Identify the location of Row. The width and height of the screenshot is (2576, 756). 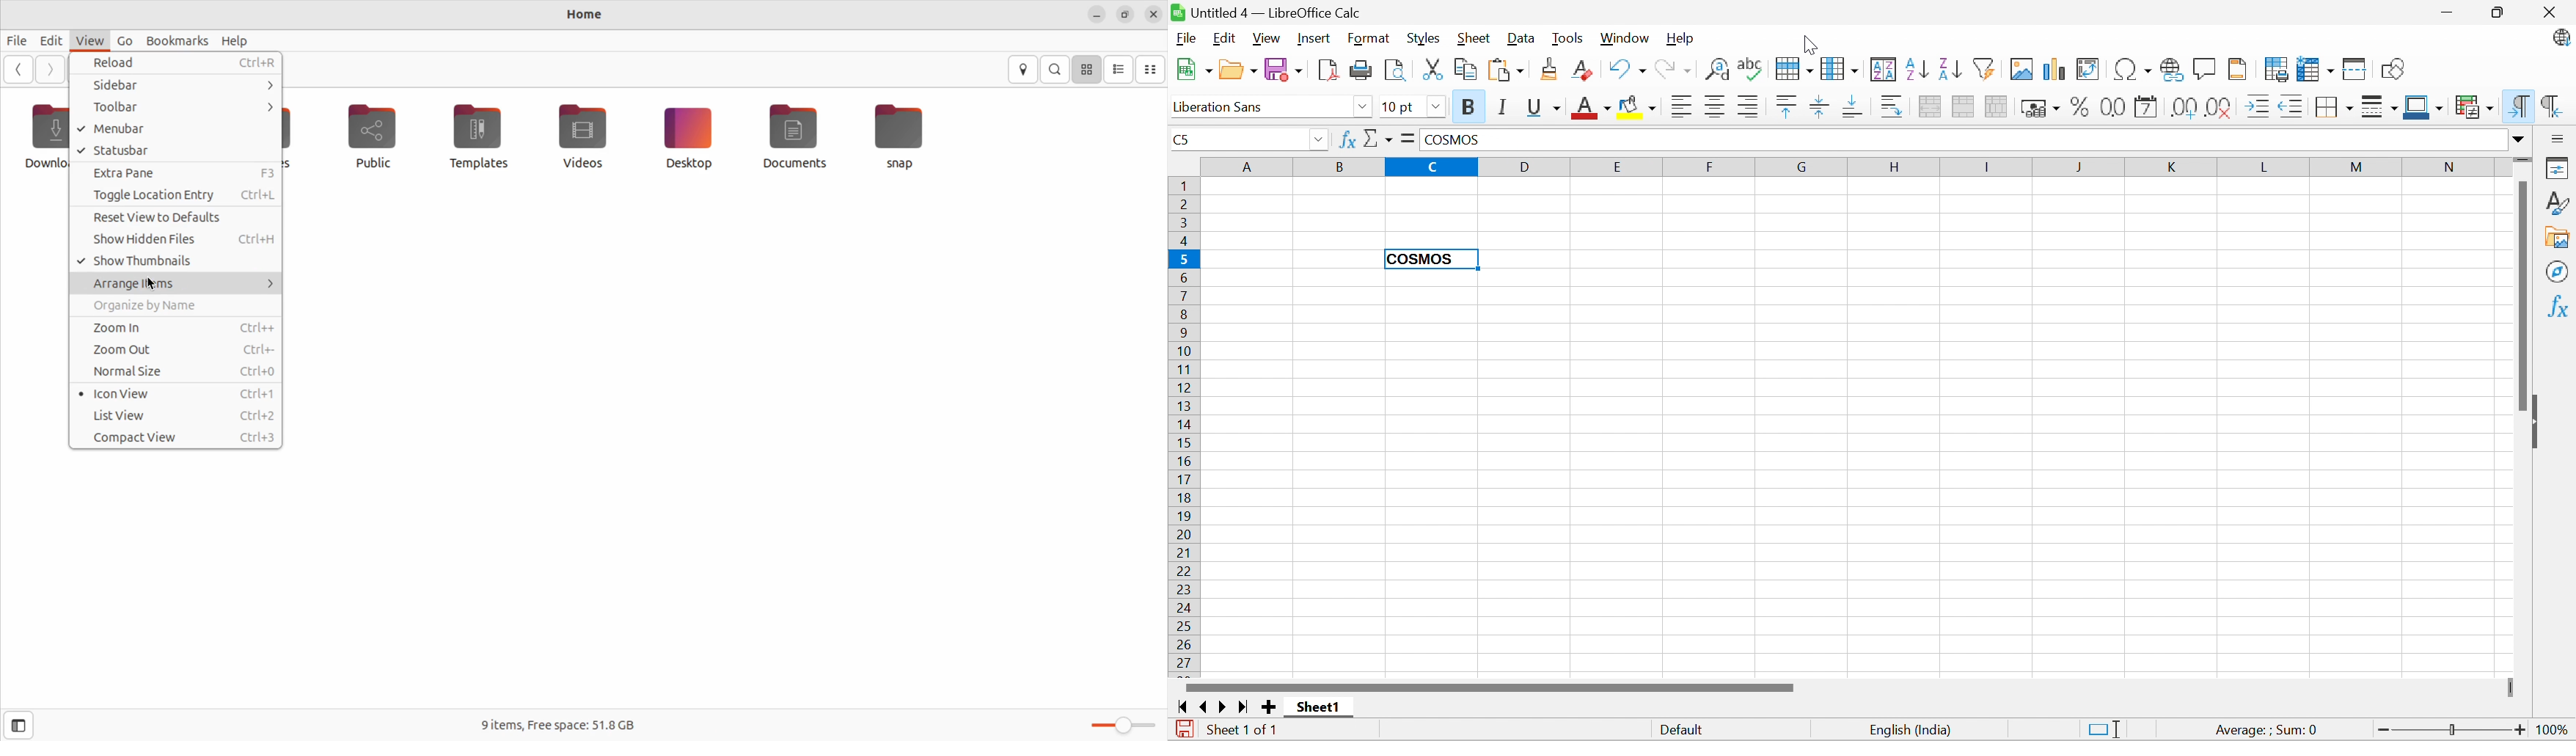
(1790, 70).